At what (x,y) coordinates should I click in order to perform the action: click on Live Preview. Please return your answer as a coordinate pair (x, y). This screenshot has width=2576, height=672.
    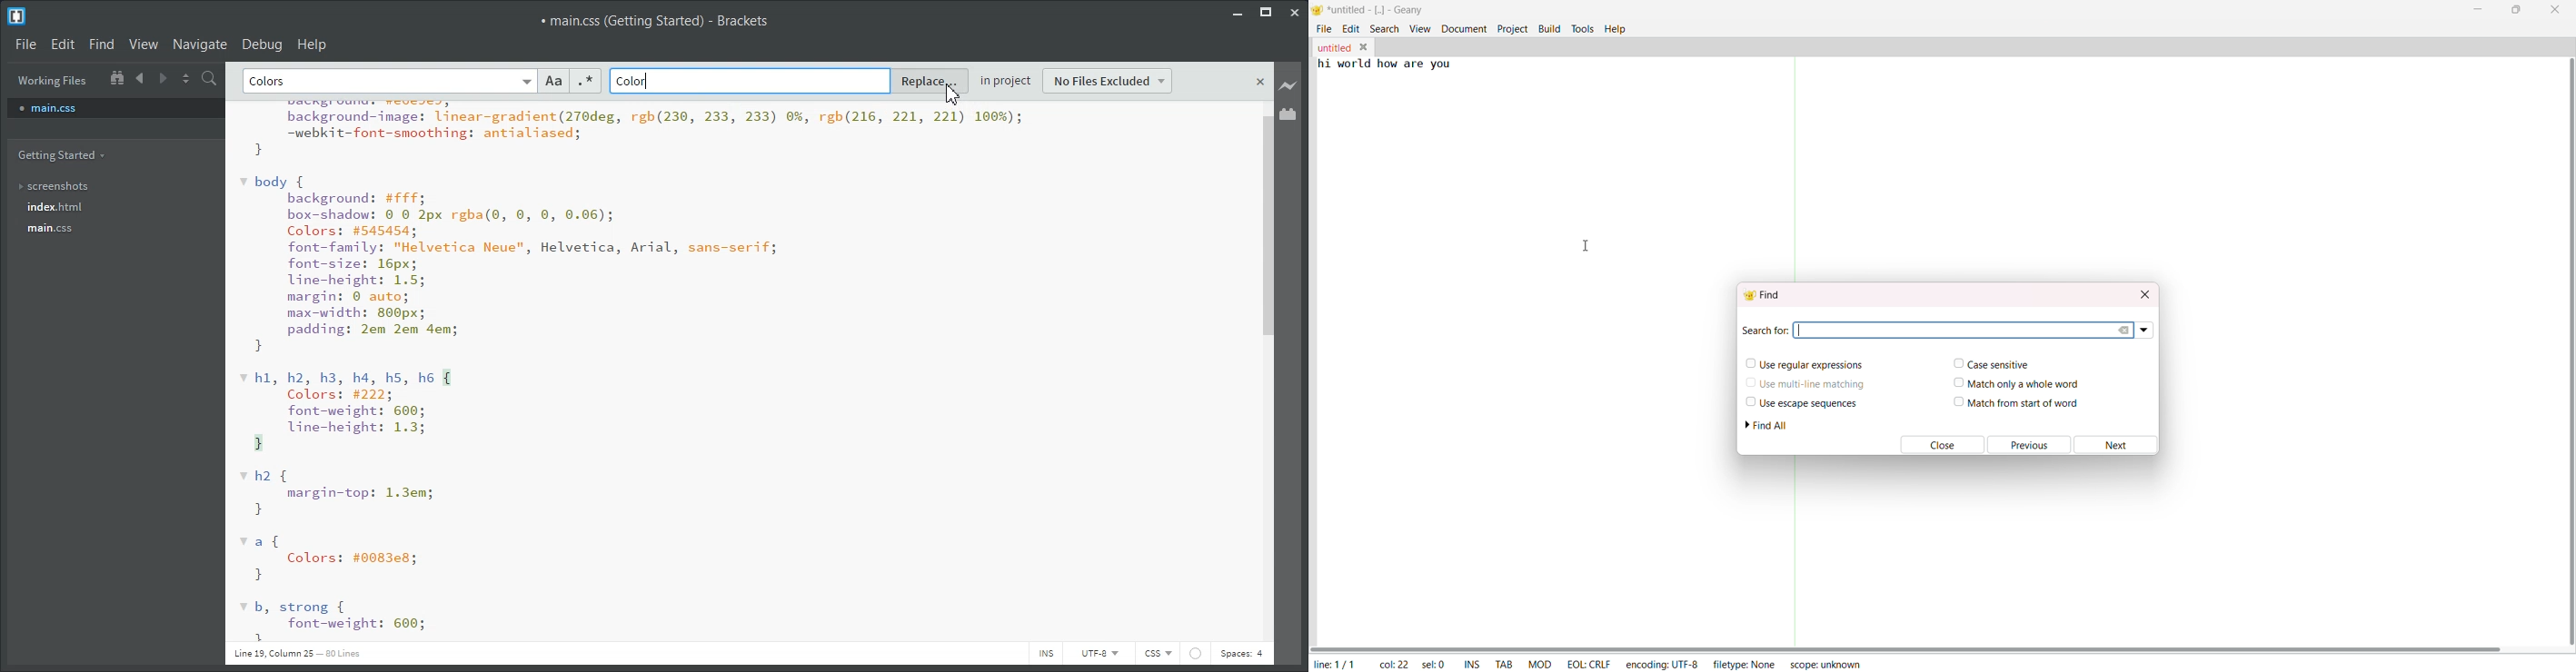
    Looking at the image, I should click on (1288, 86).